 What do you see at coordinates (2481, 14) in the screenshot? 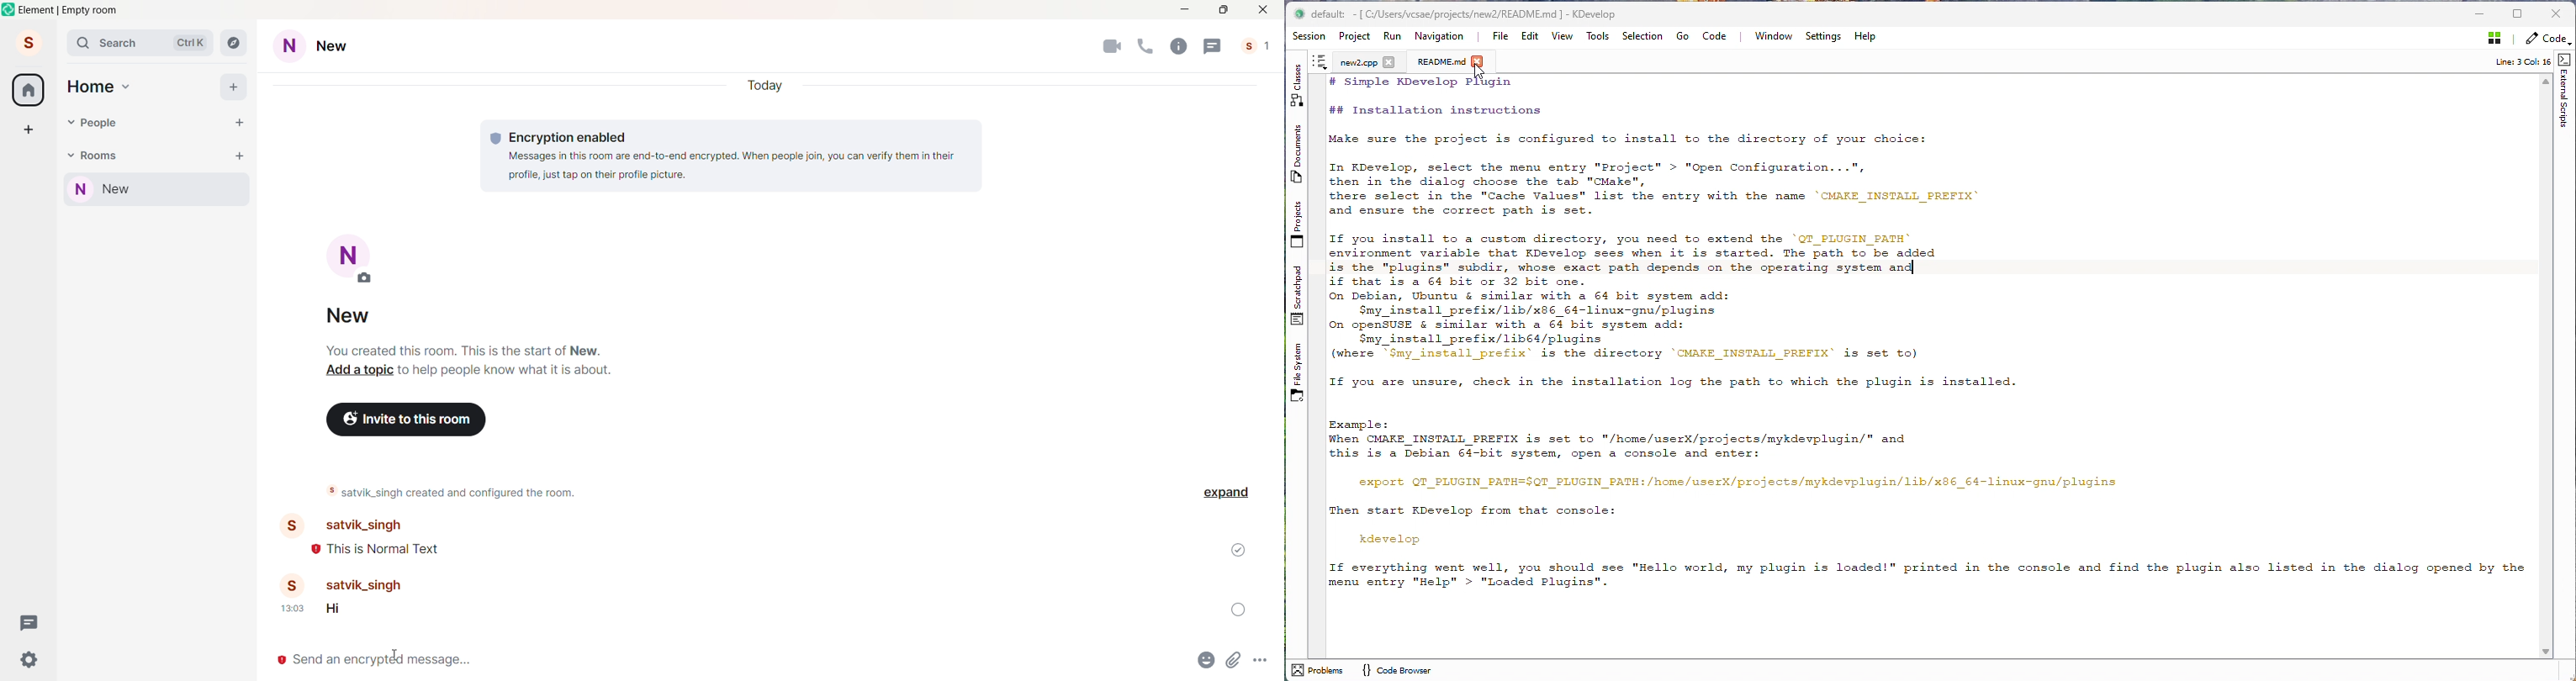
I see `Minimize` at bounding box center [2481, 14].